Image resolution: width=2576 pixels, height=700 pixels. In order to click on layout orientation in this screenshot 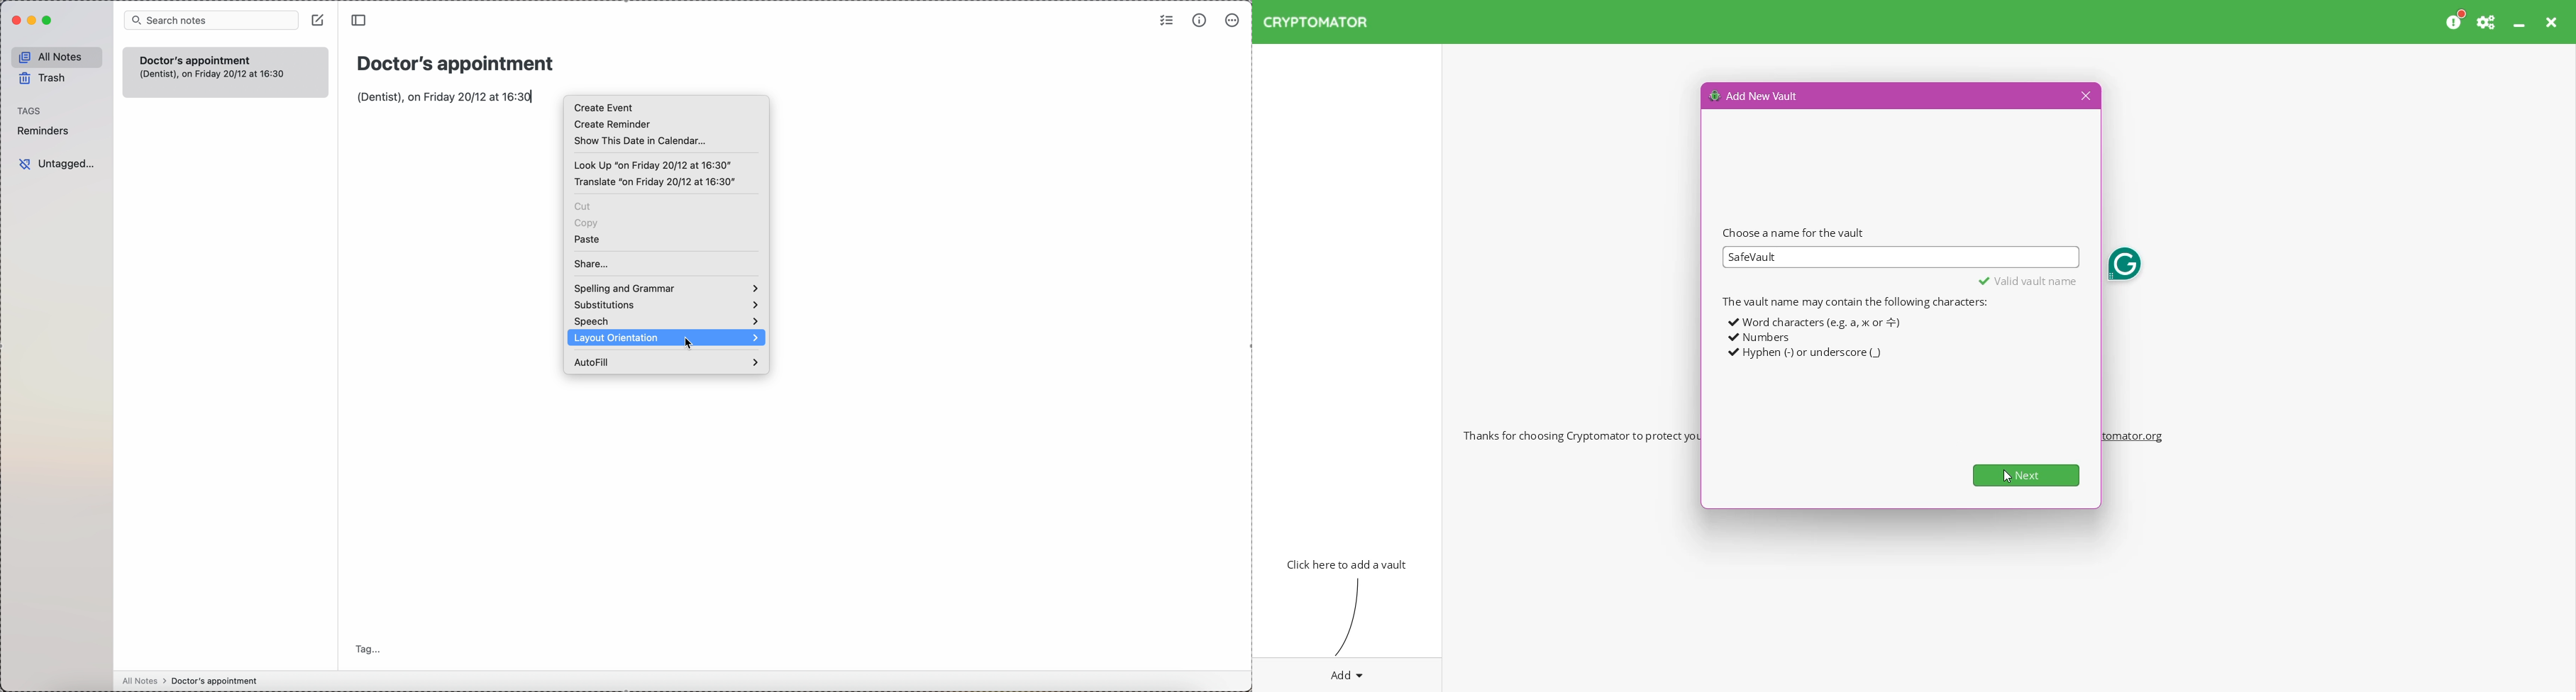, I will do `click(618, 338)`.